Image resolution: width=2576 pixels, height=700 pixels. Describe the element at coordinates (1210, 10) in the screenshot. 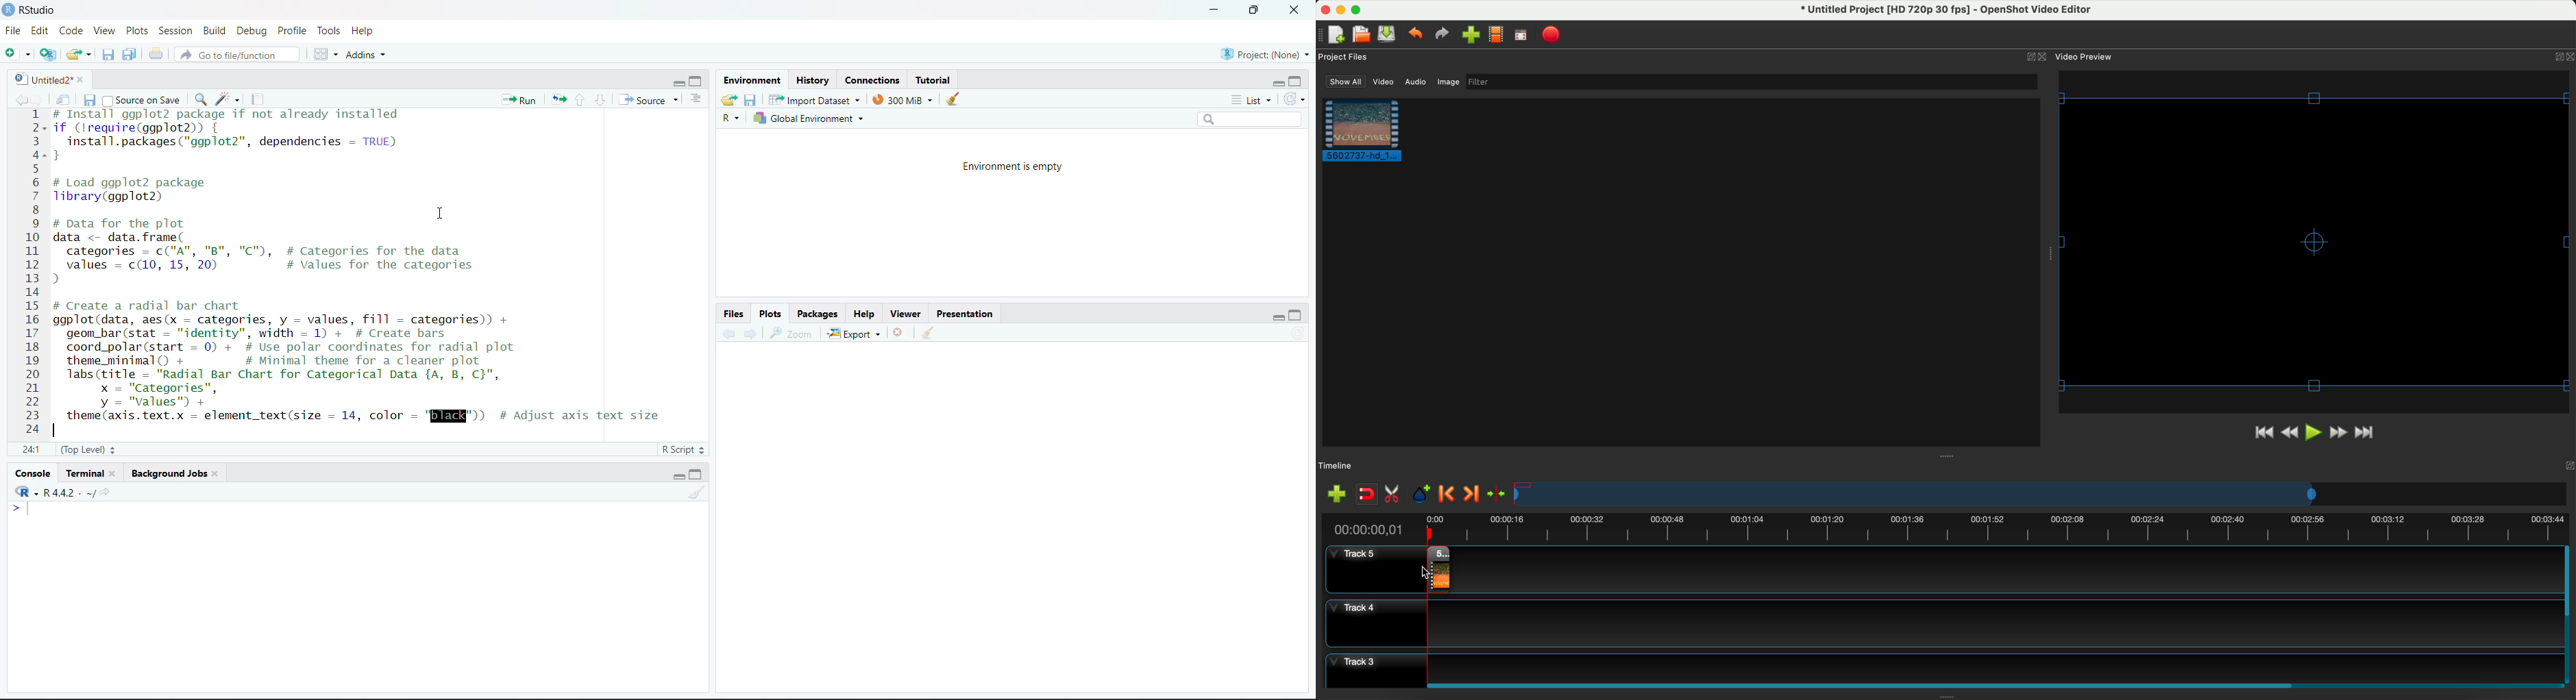

I see `minimize` at that location.